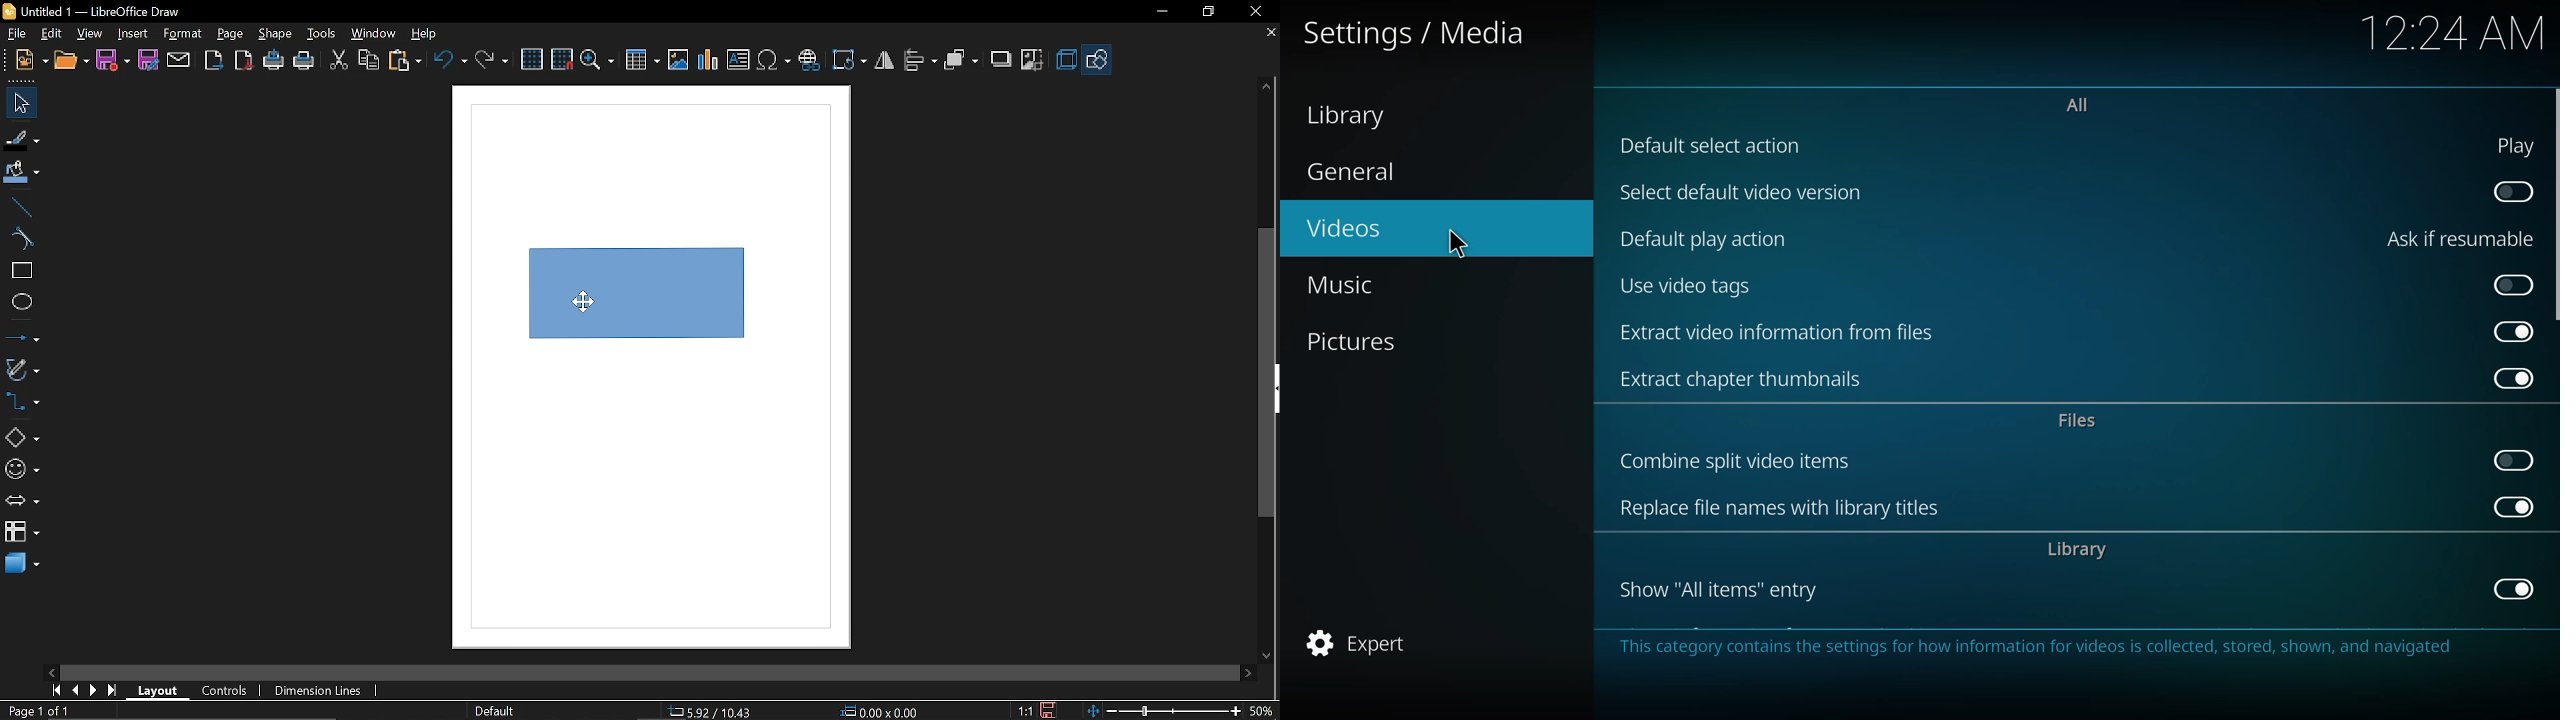 This screenshot has height=728, width=2576. Describe the element at coordinates (1746, 379) in the screenshot. I see `extract chapter thumbnails` at that location.